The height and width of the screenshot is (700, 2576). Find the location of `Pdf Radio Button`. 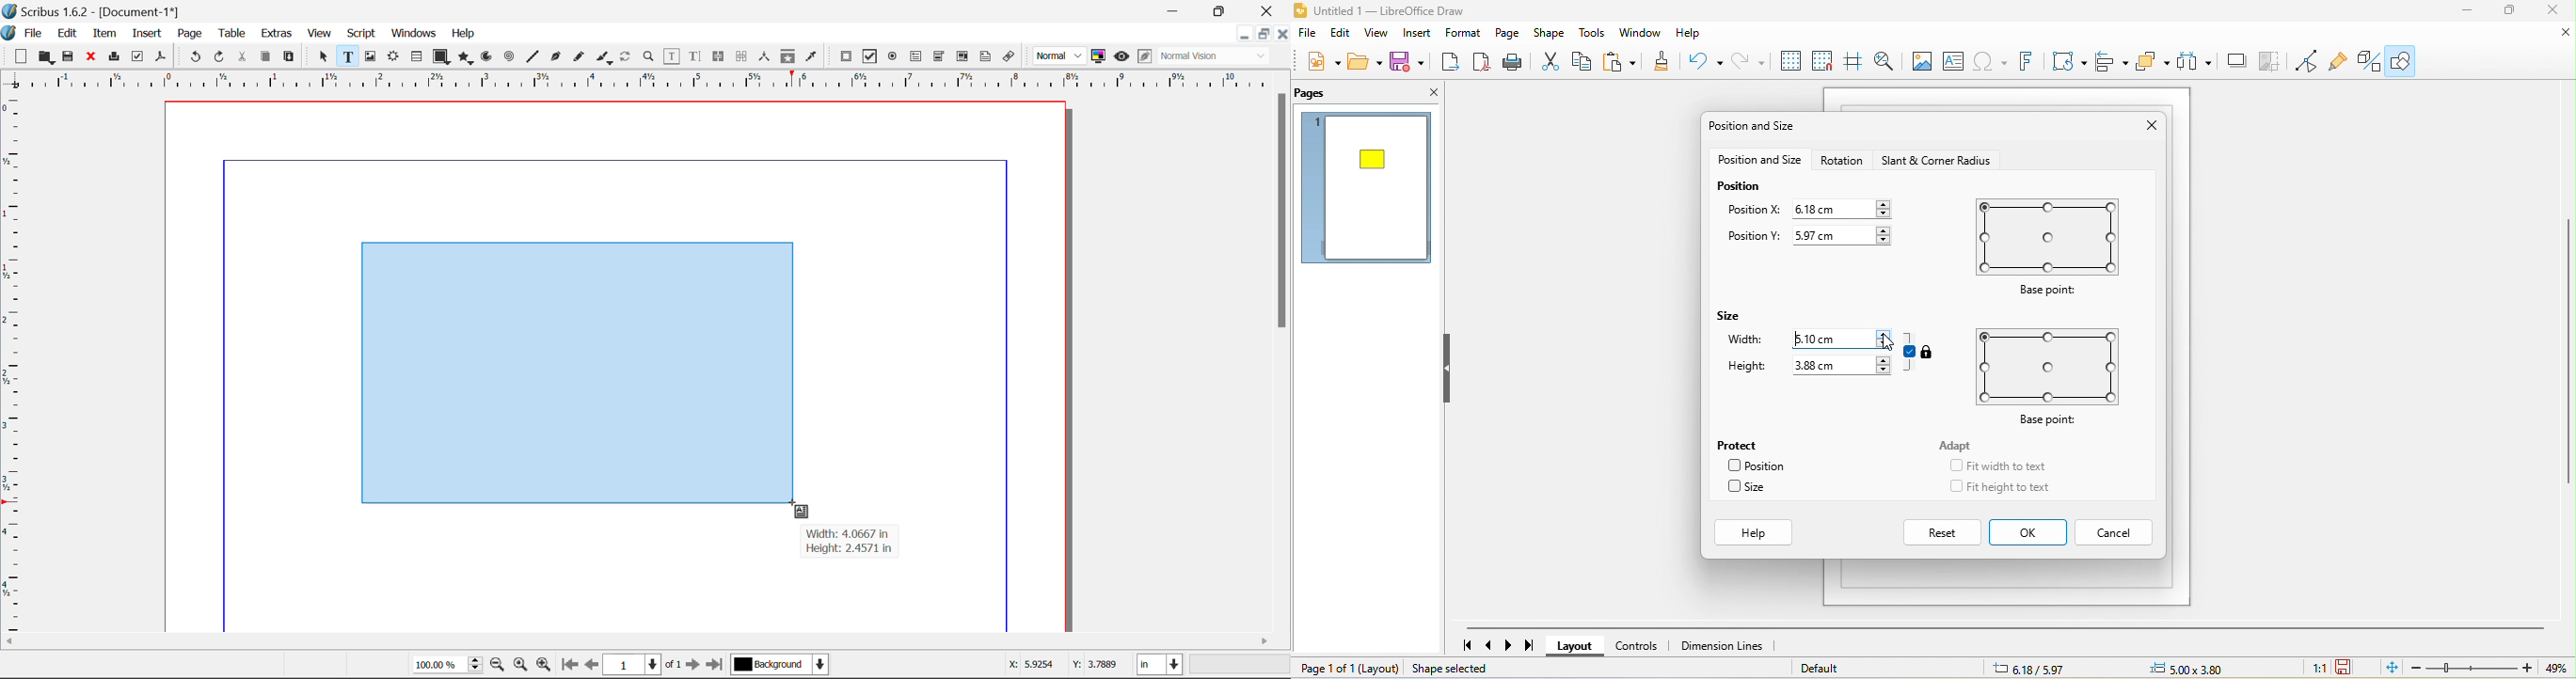

Pdf Radio Button is located at coordinates (892, 57).